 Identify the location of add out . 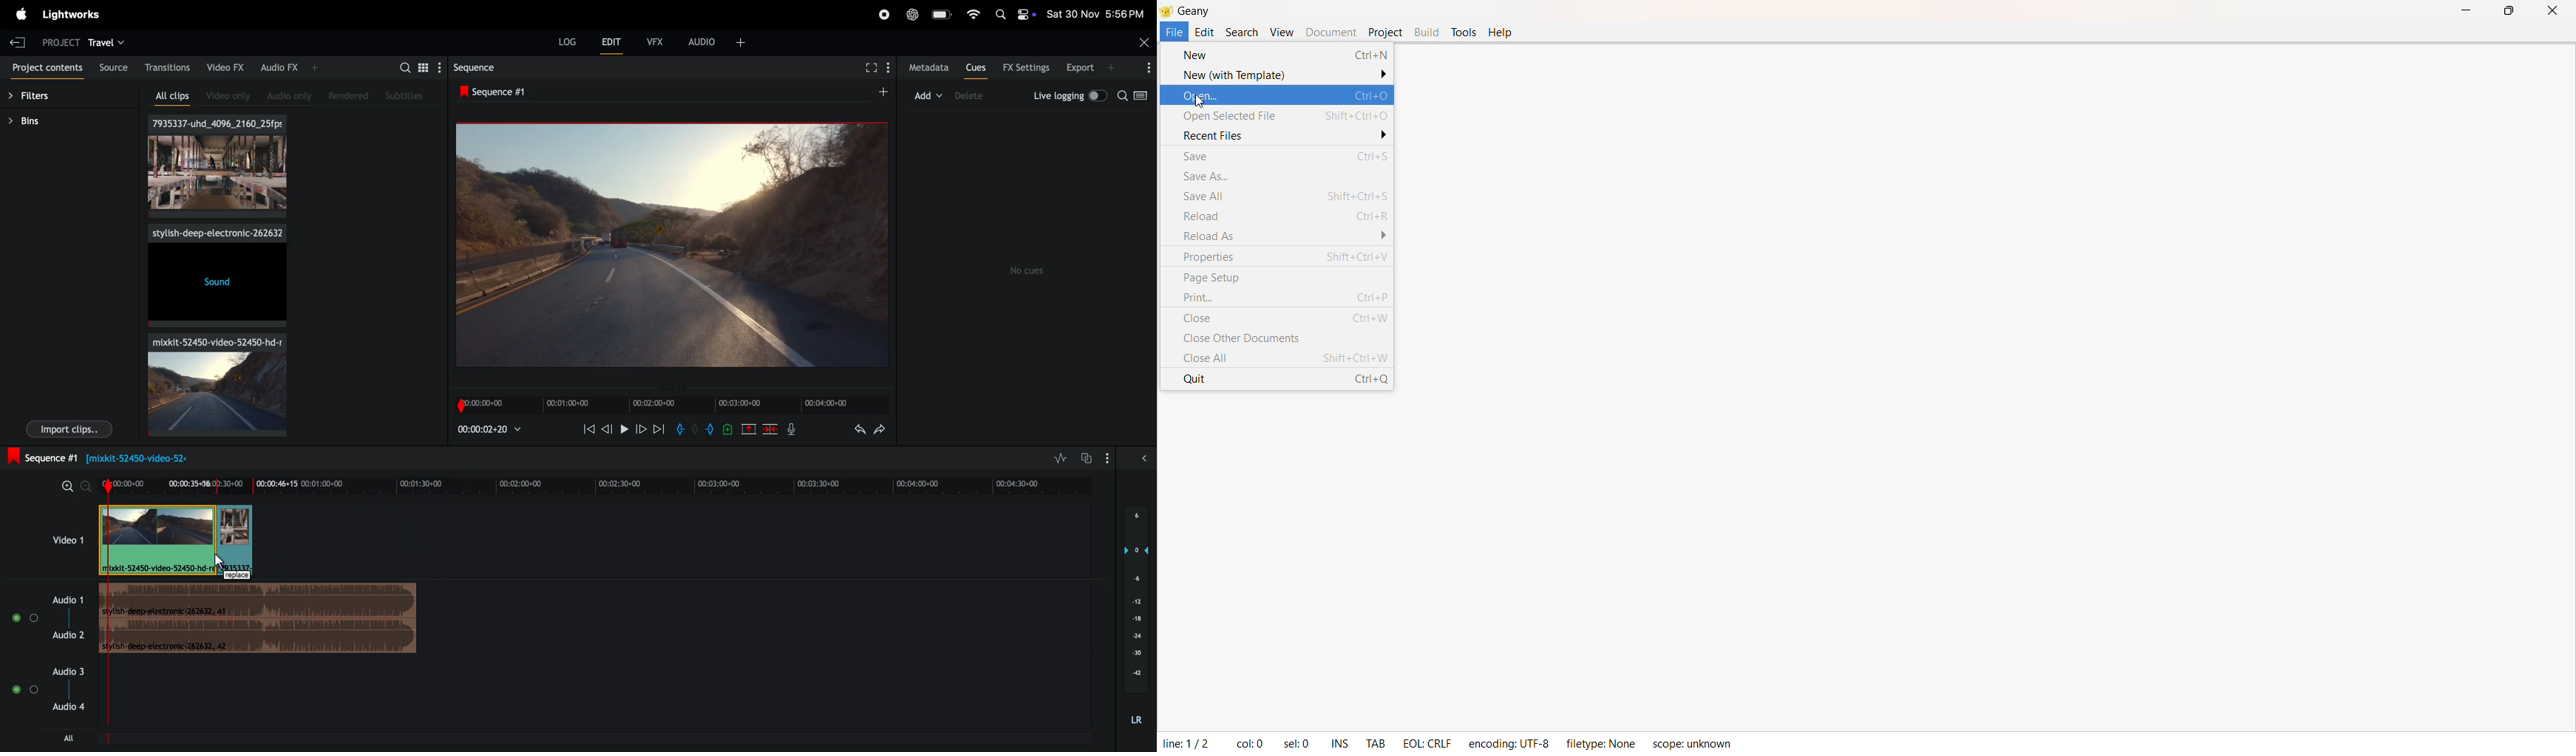
(708, 431).